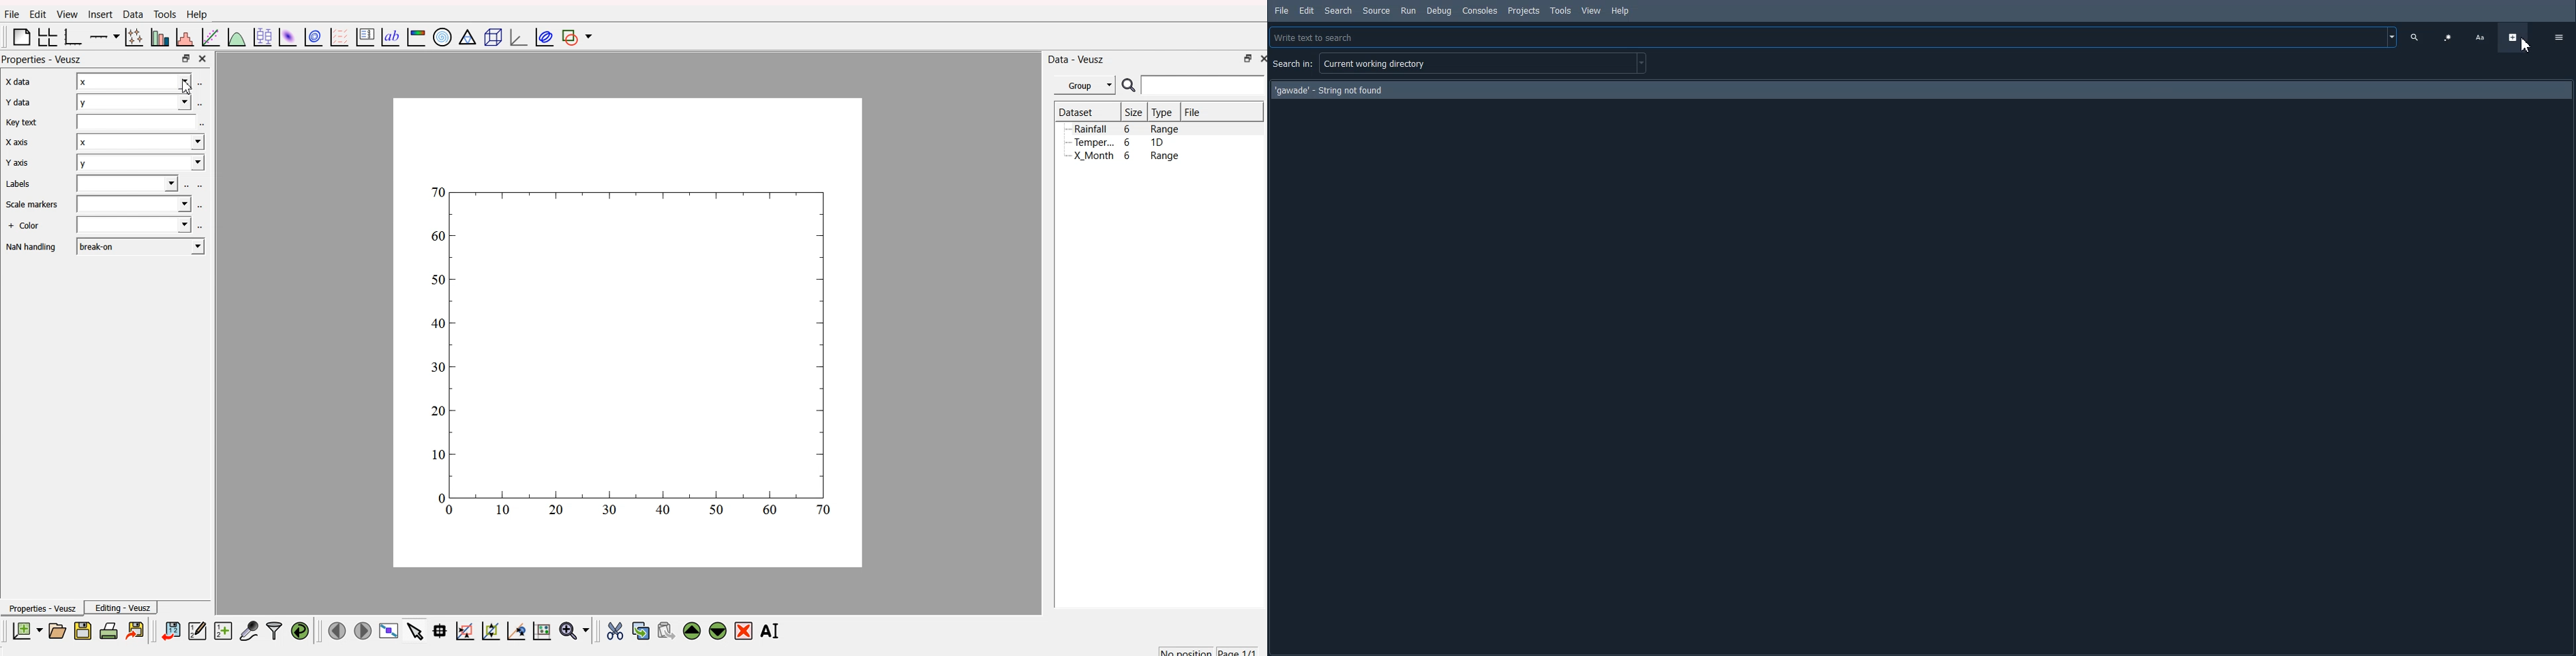 This screenshot has width=2576, height=672. Describe the element at coordinates (172, 631) in the screenshot. I see `import data` at that location.